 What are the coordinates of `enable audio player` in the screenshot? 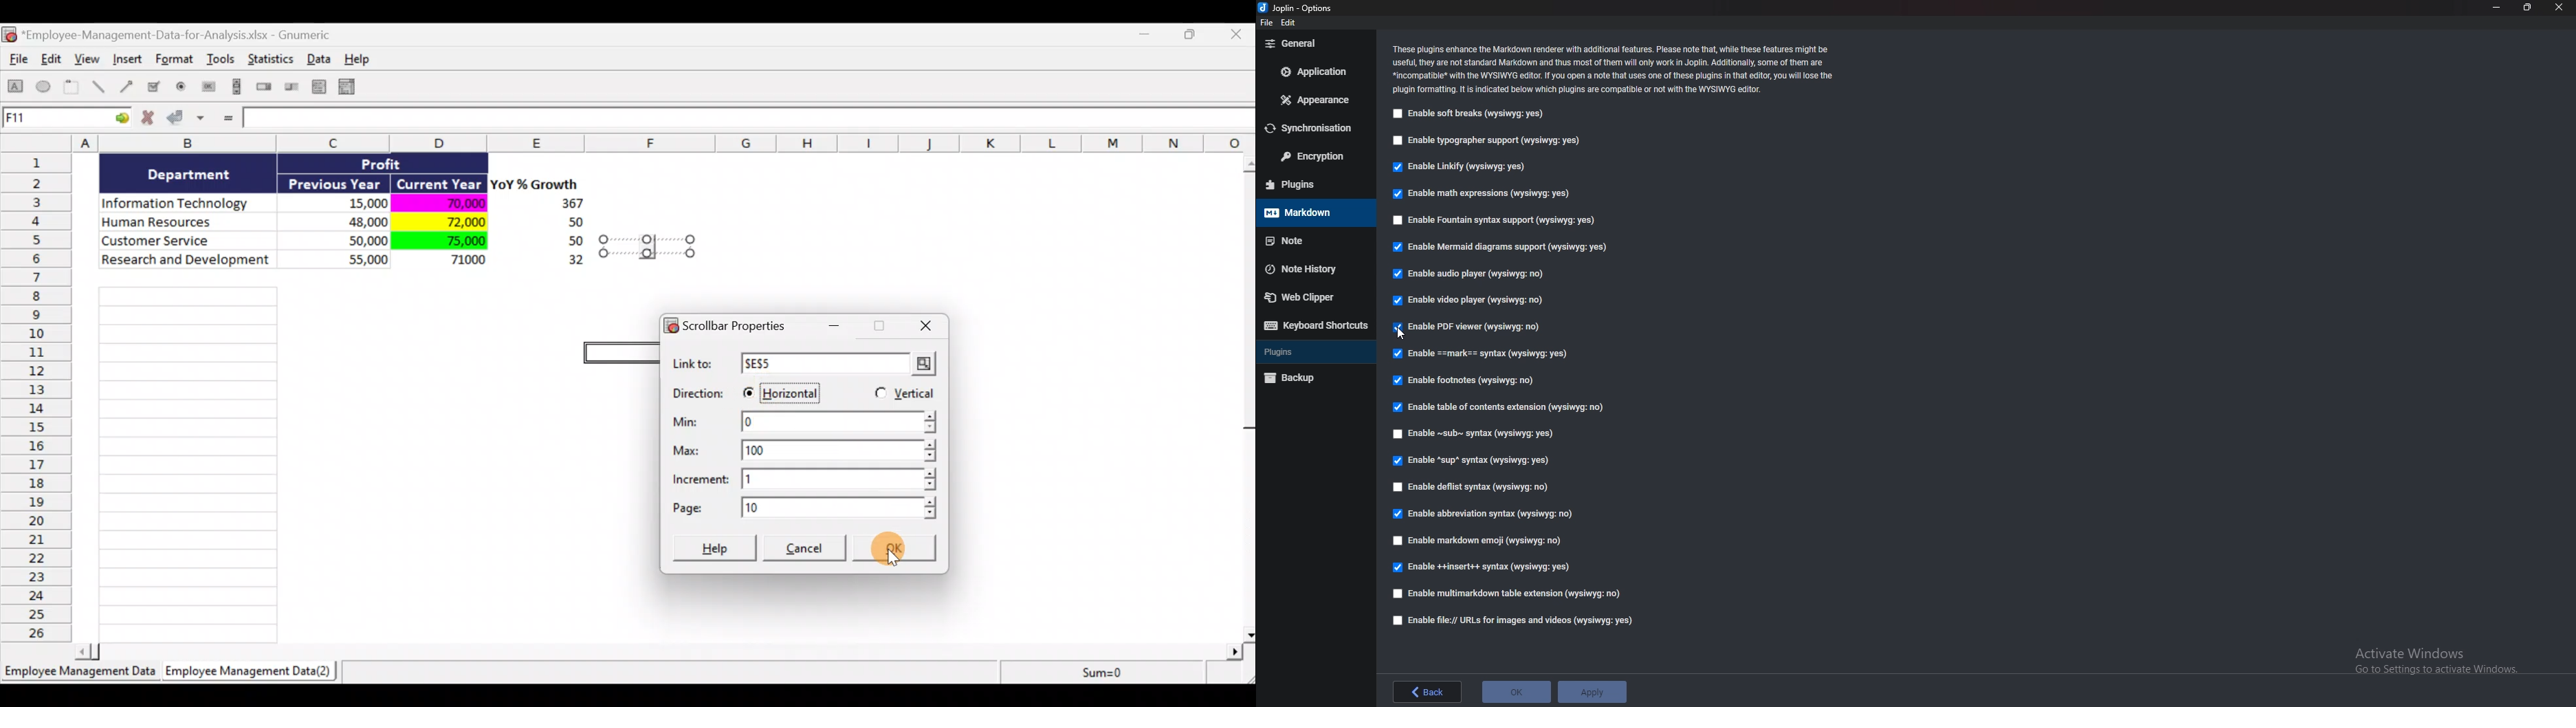 It's located at (1475, 273).